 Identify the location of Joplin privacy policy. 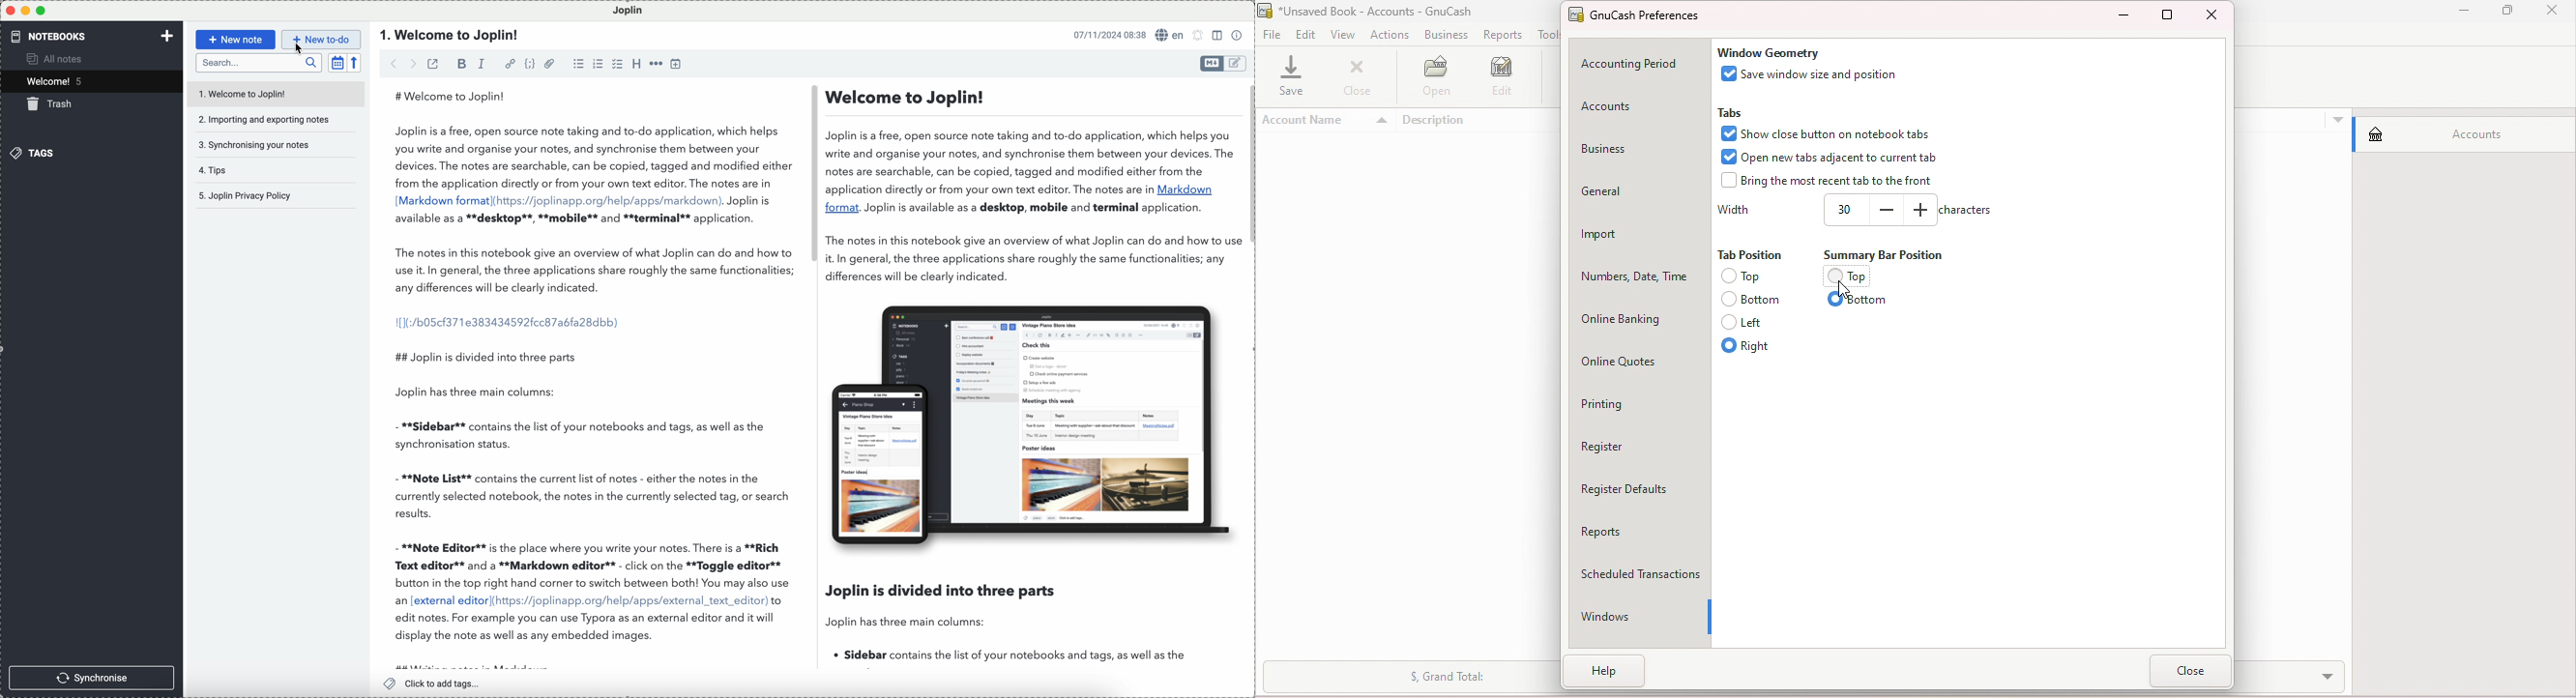
(270, 196).